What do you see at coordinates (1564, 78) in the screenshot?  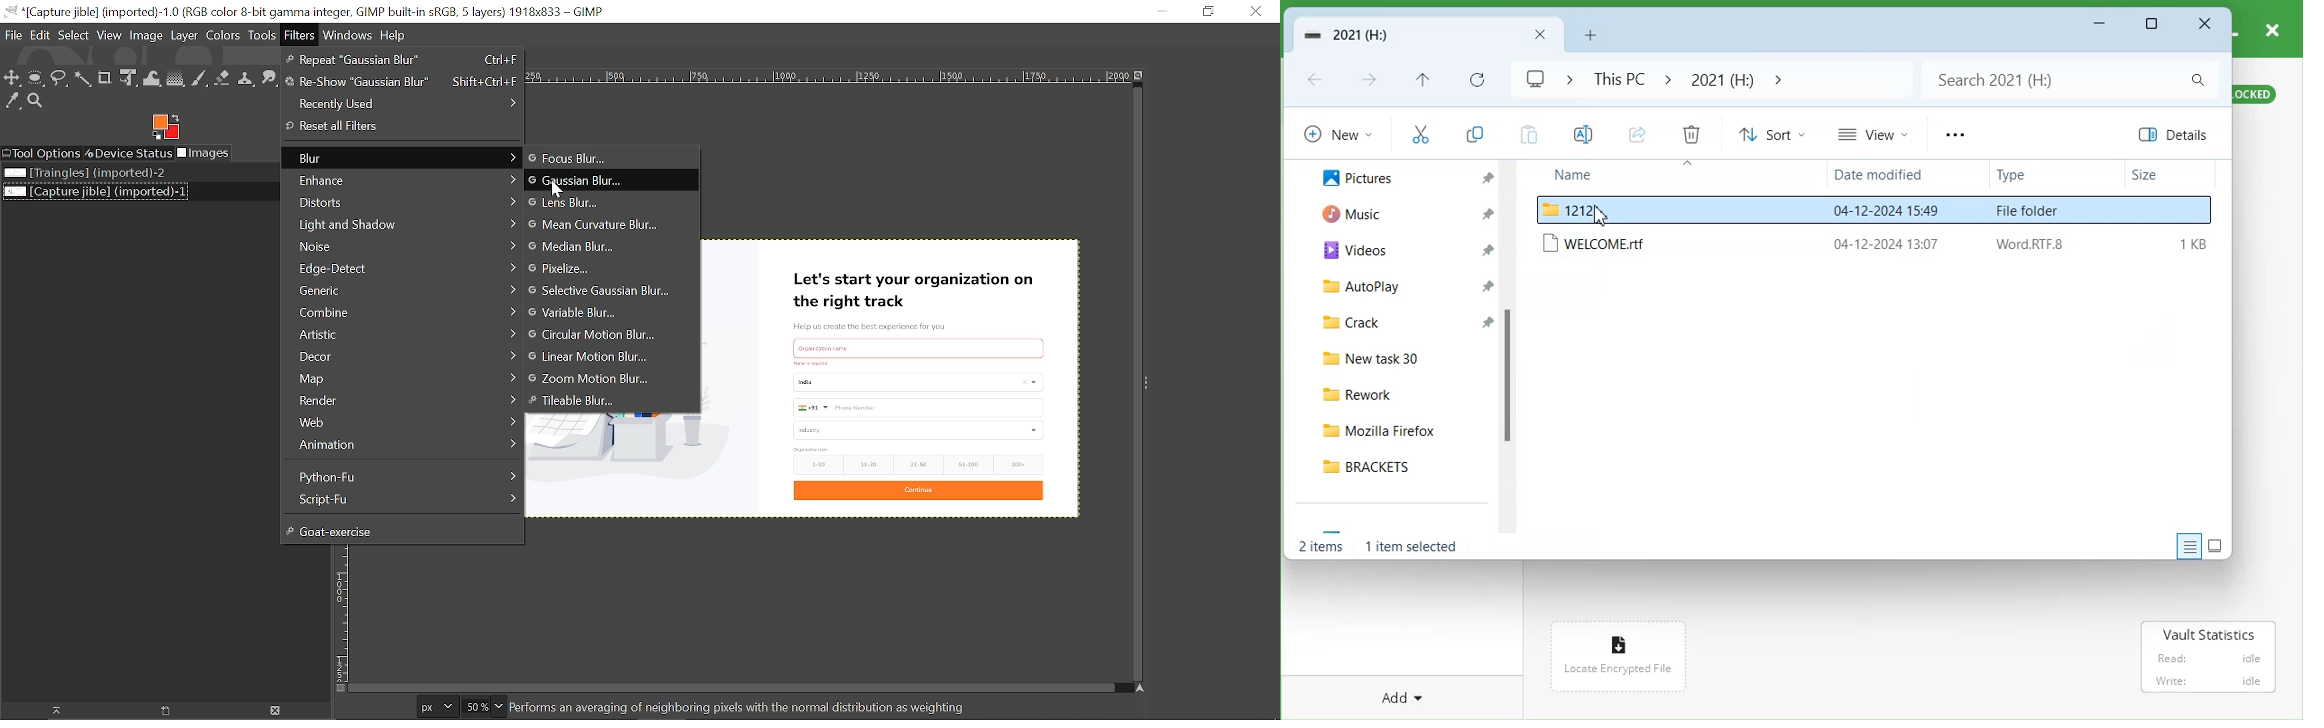 I see `Drop down box` at bounding box center [1564, 78].